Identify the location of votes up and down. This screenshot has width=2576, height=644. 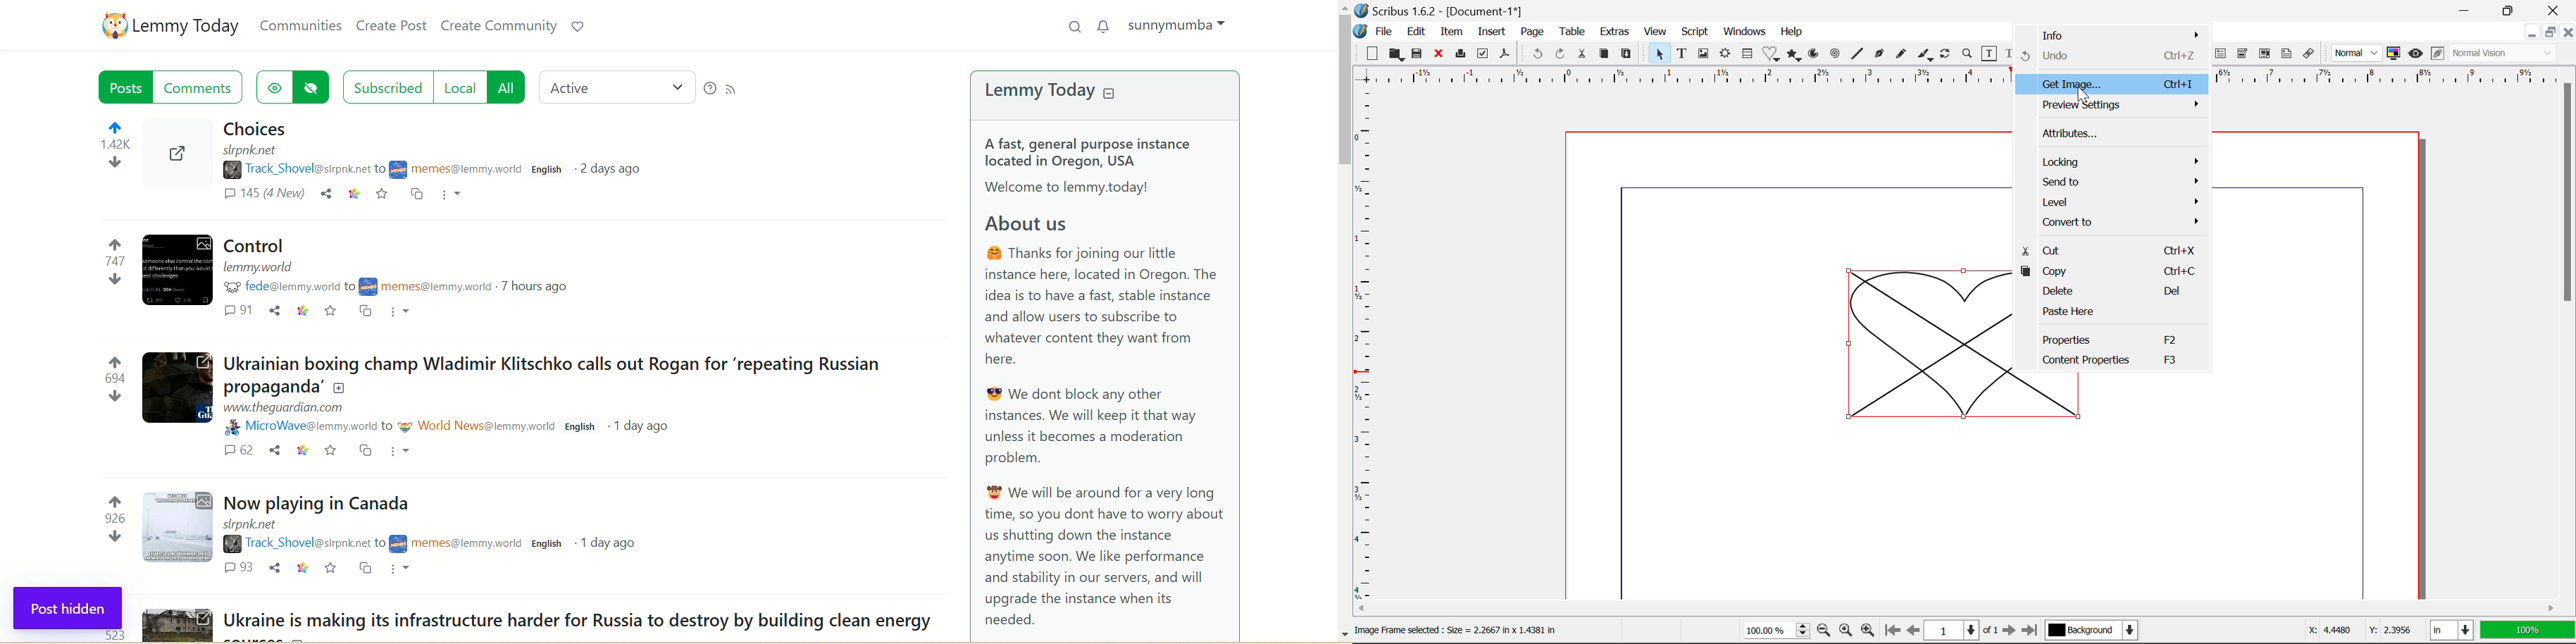
(101, 383).